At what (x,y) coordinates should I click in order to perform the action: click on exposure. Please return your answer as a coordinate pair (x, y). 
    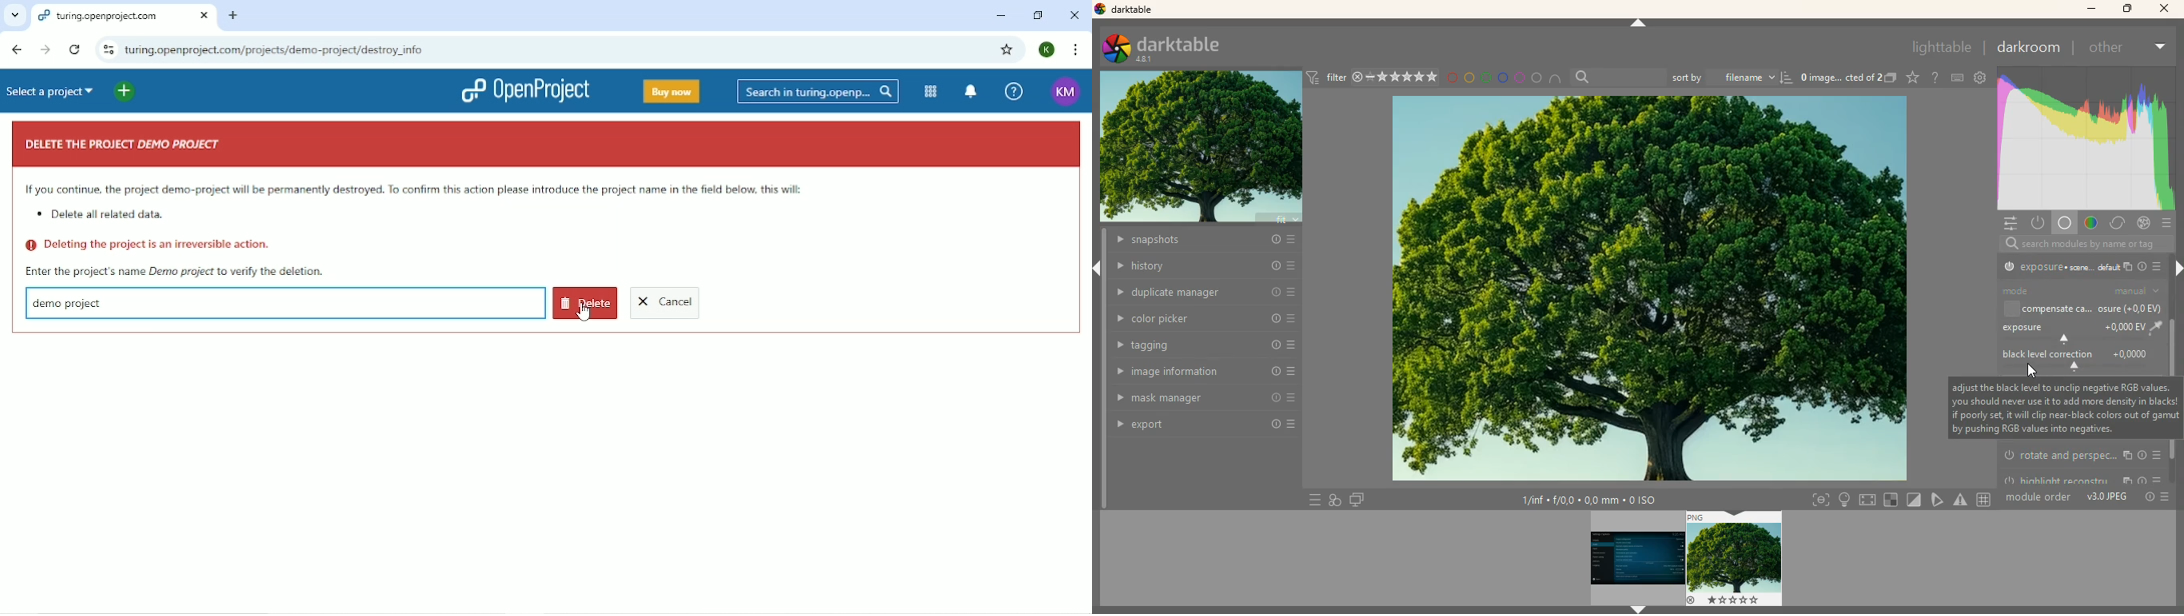
    Looking at the image, I should click on (2079, 333).